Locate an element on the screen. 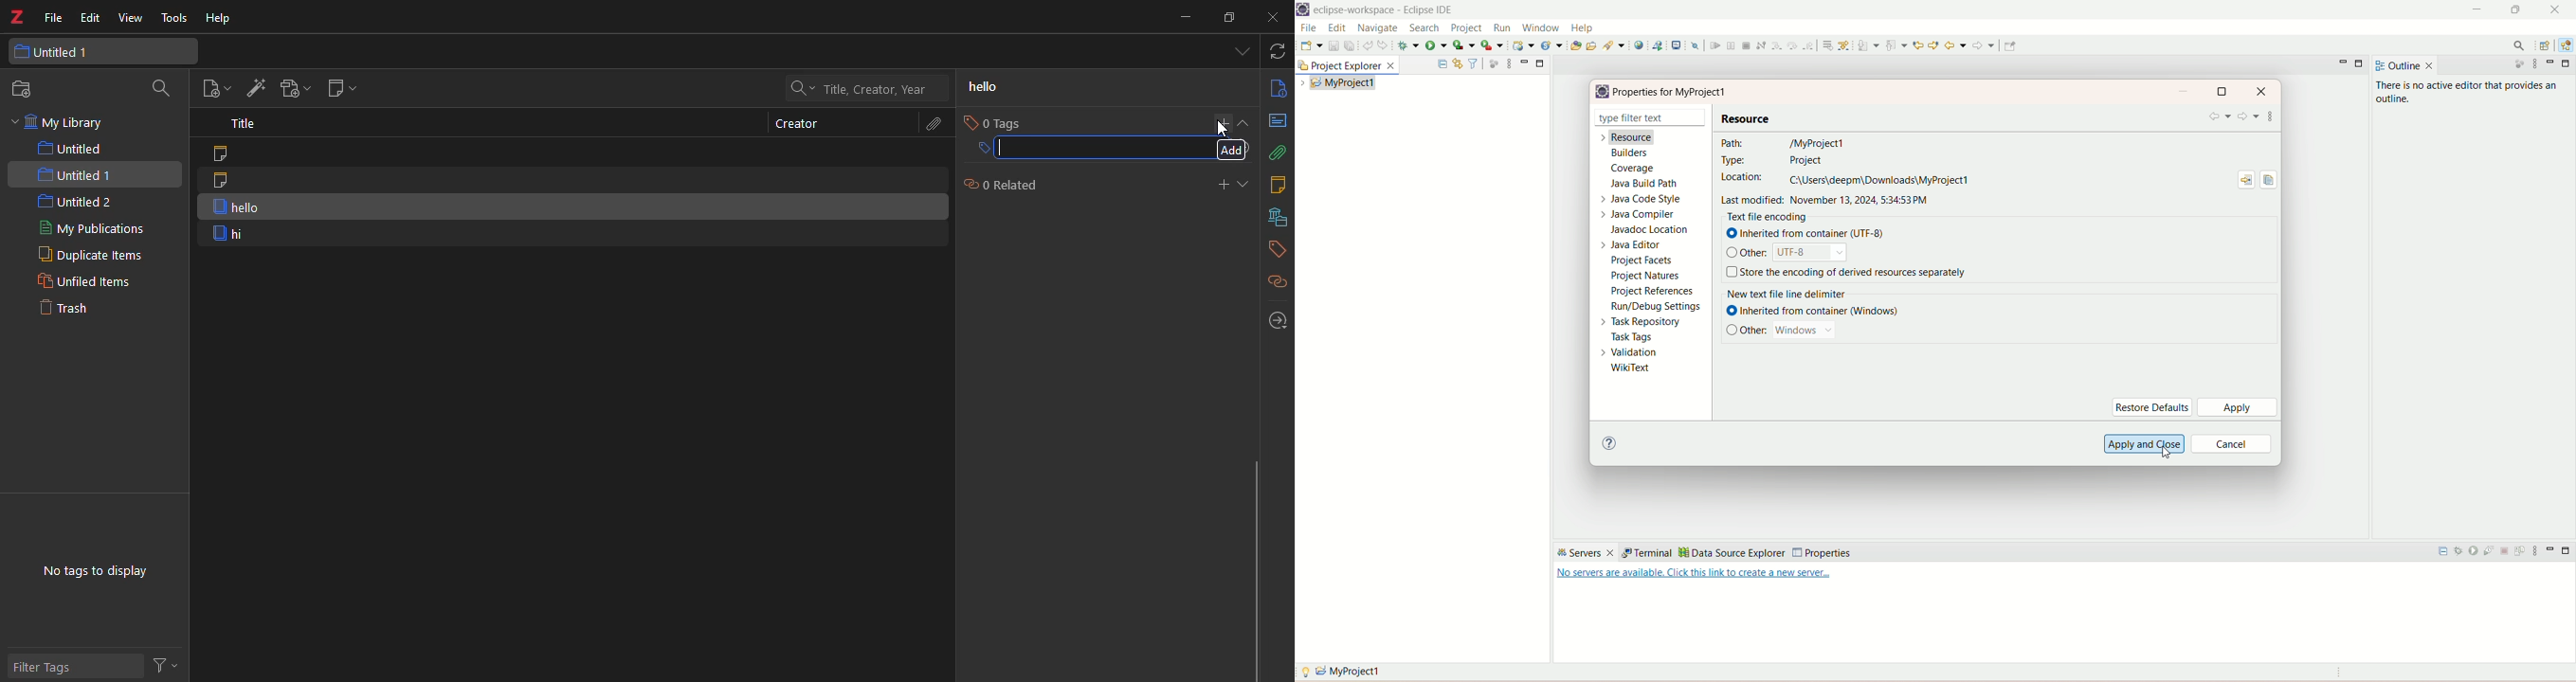 This screenshot has height=700, width=2576. help is located at coordinates (222, 18).